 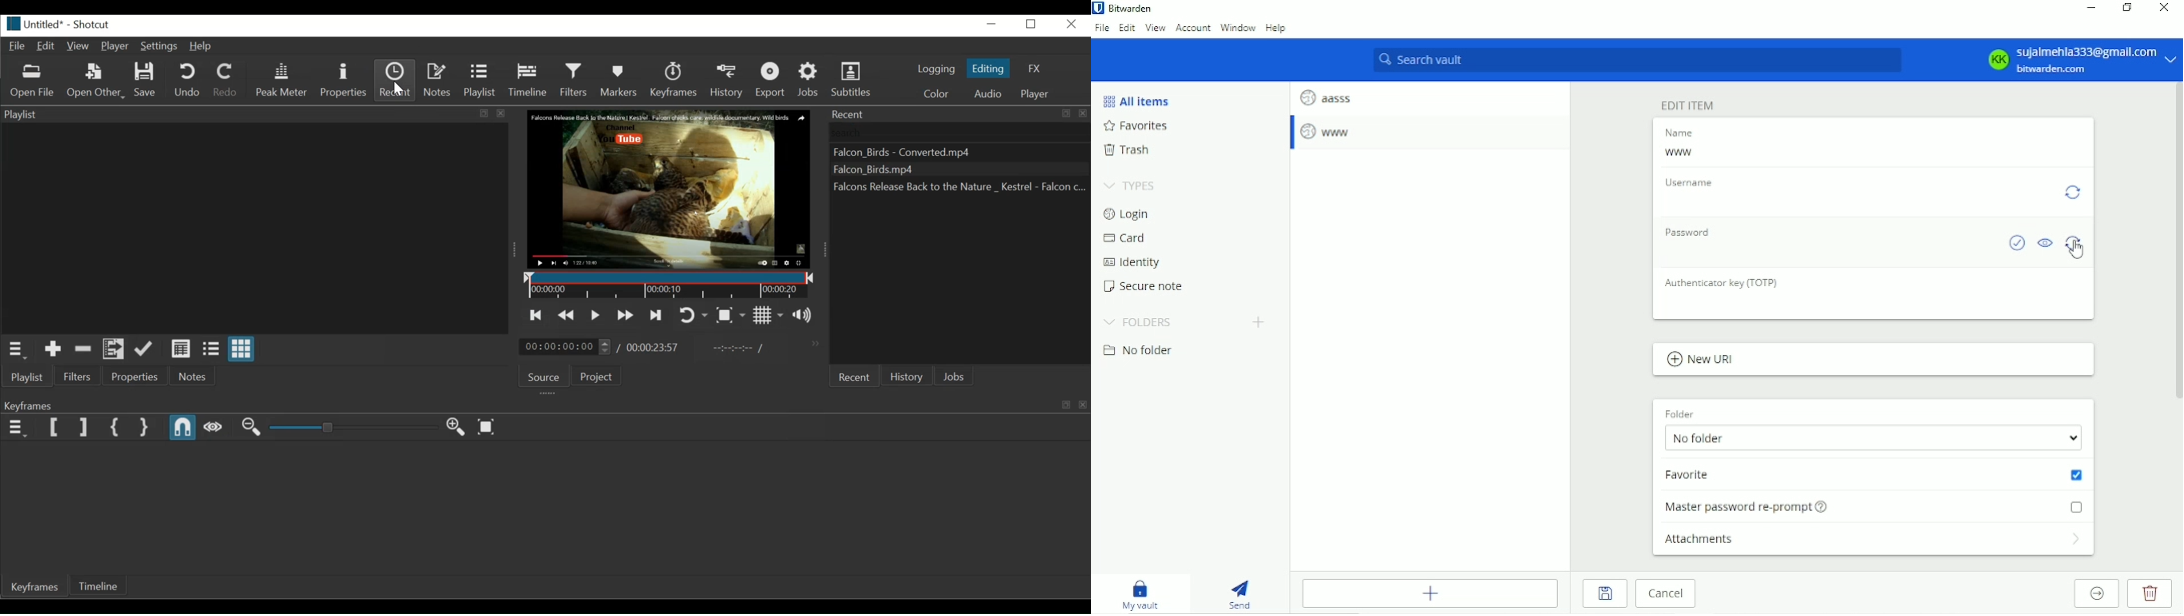 I want to click on Set Second Simple Keyframe, so click(x=144, y=428).